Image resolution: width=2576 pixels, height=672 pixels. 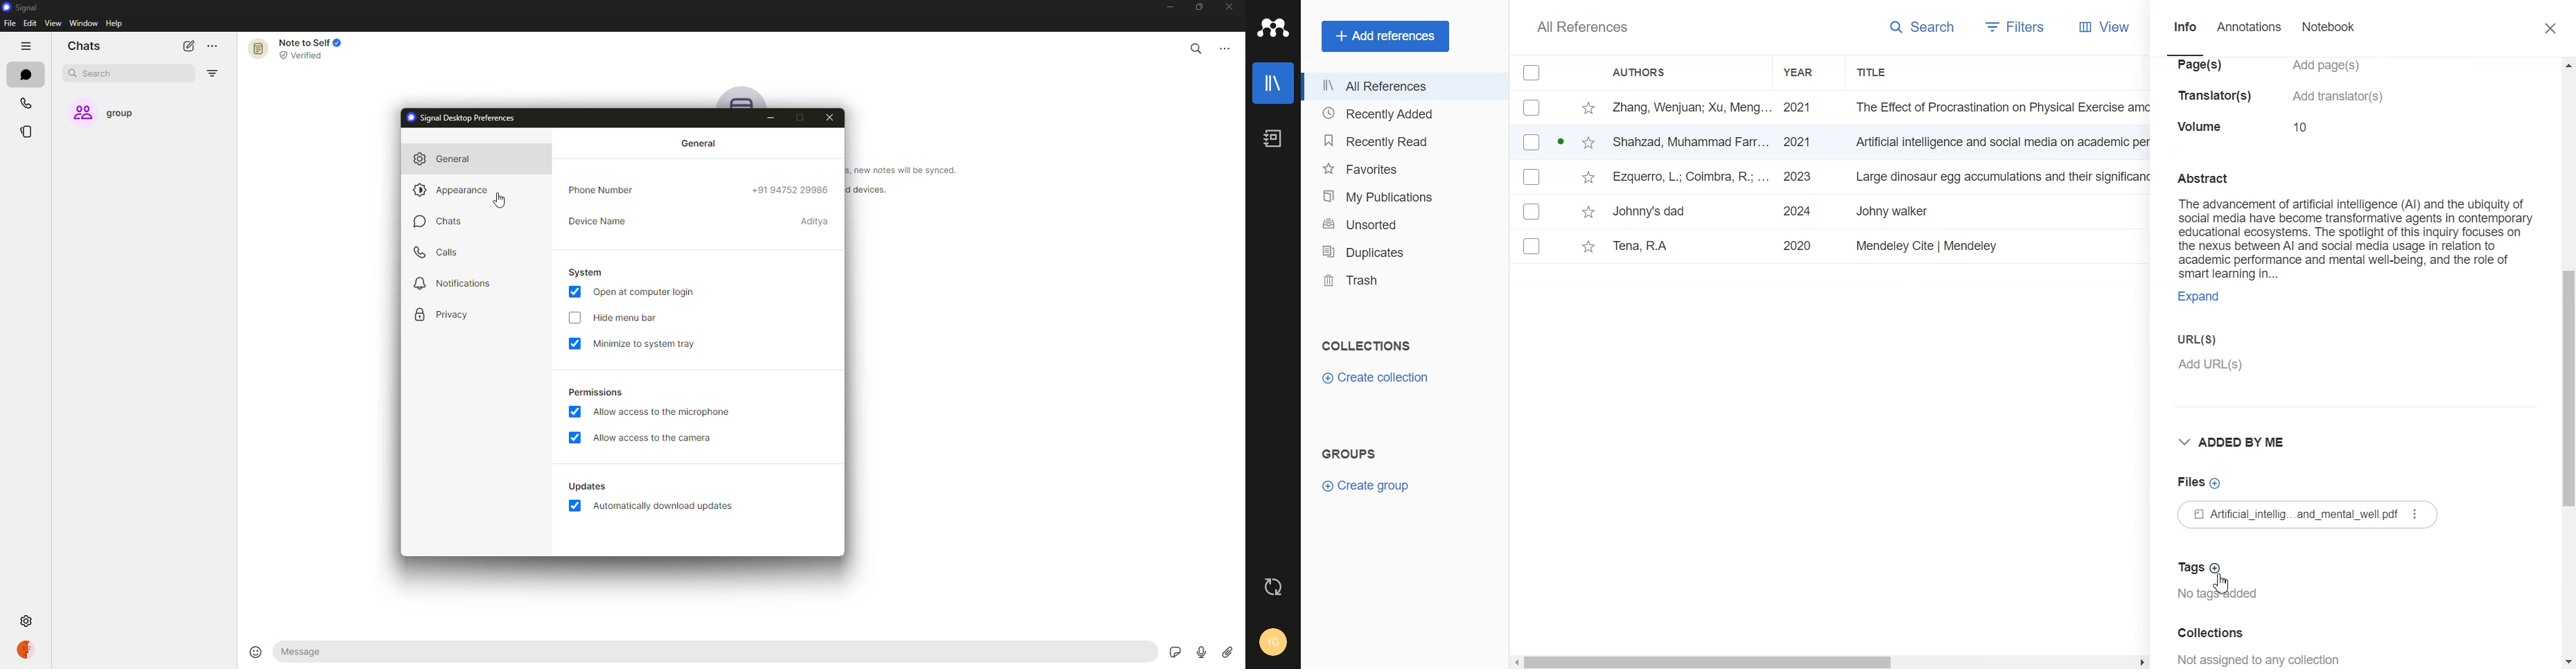 What do you see at coordinates (743, 97) in the screenshot?
I see `profile pic` at bounding box center [743, 97].